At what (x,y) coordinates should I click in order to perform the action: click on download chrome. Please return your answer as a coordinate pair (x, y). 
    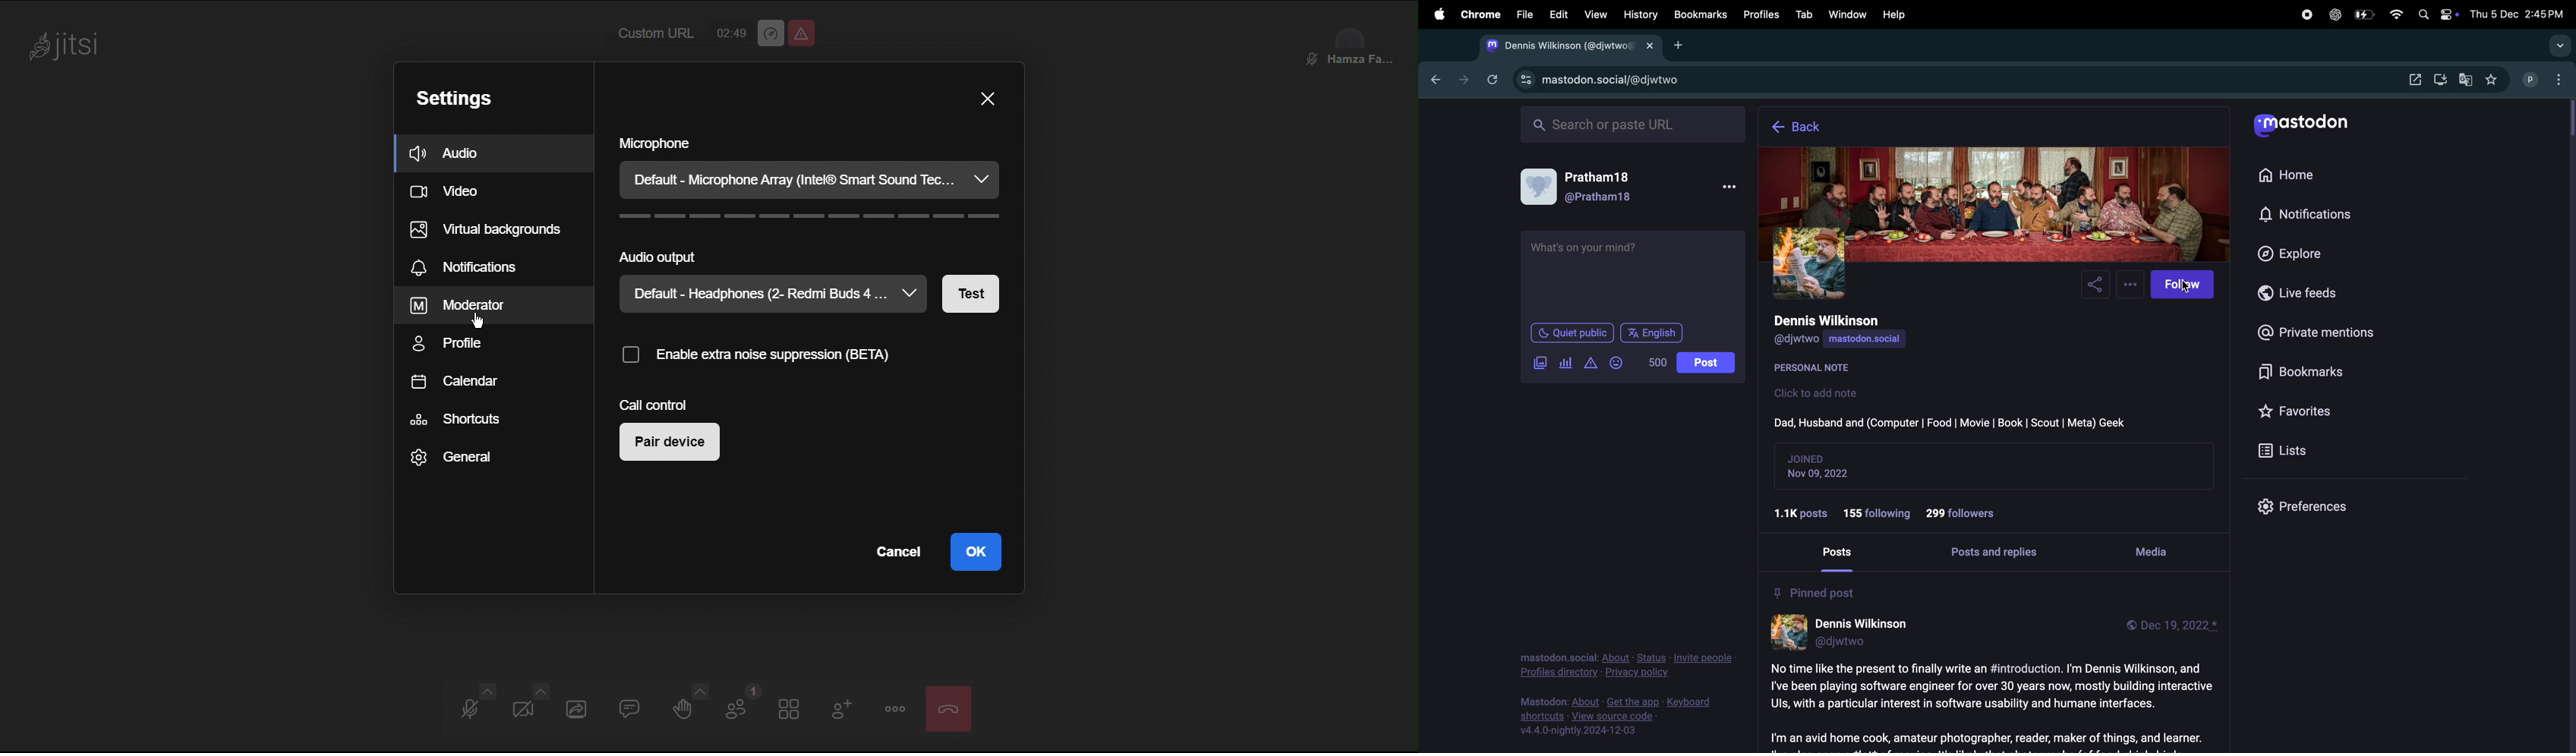
    Looking at the image, I should click on (2441, 80).